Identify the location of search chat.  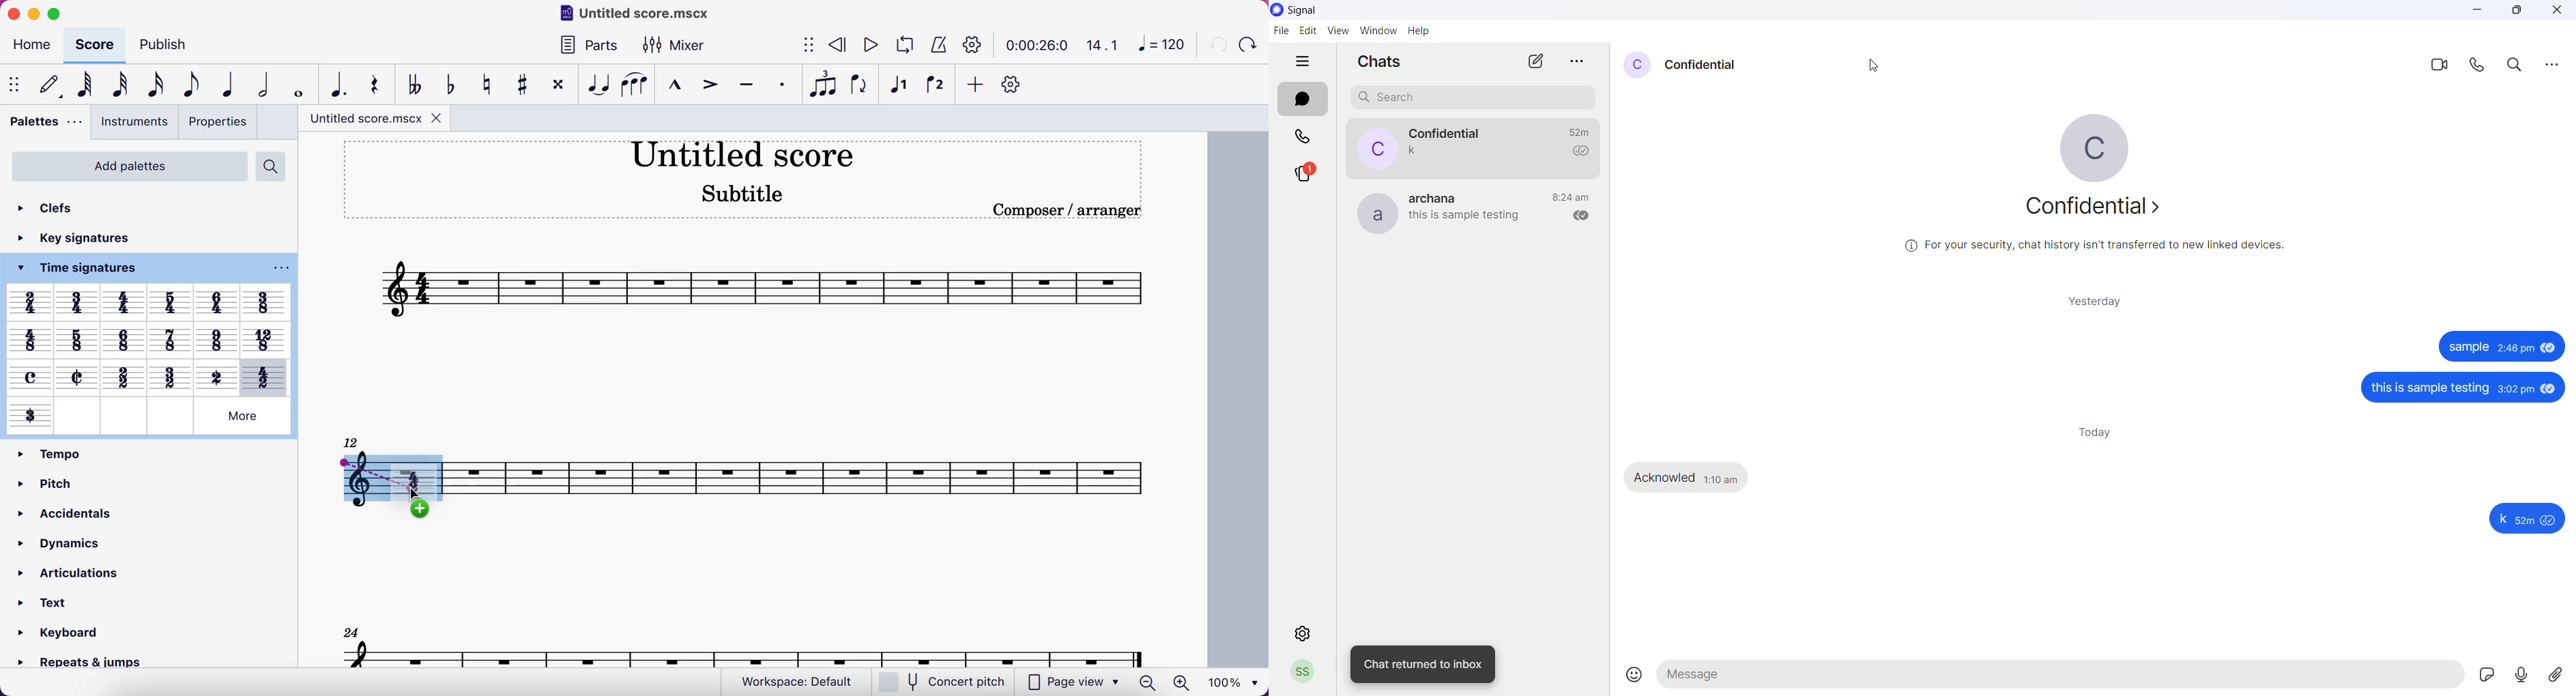
(1471, 98).